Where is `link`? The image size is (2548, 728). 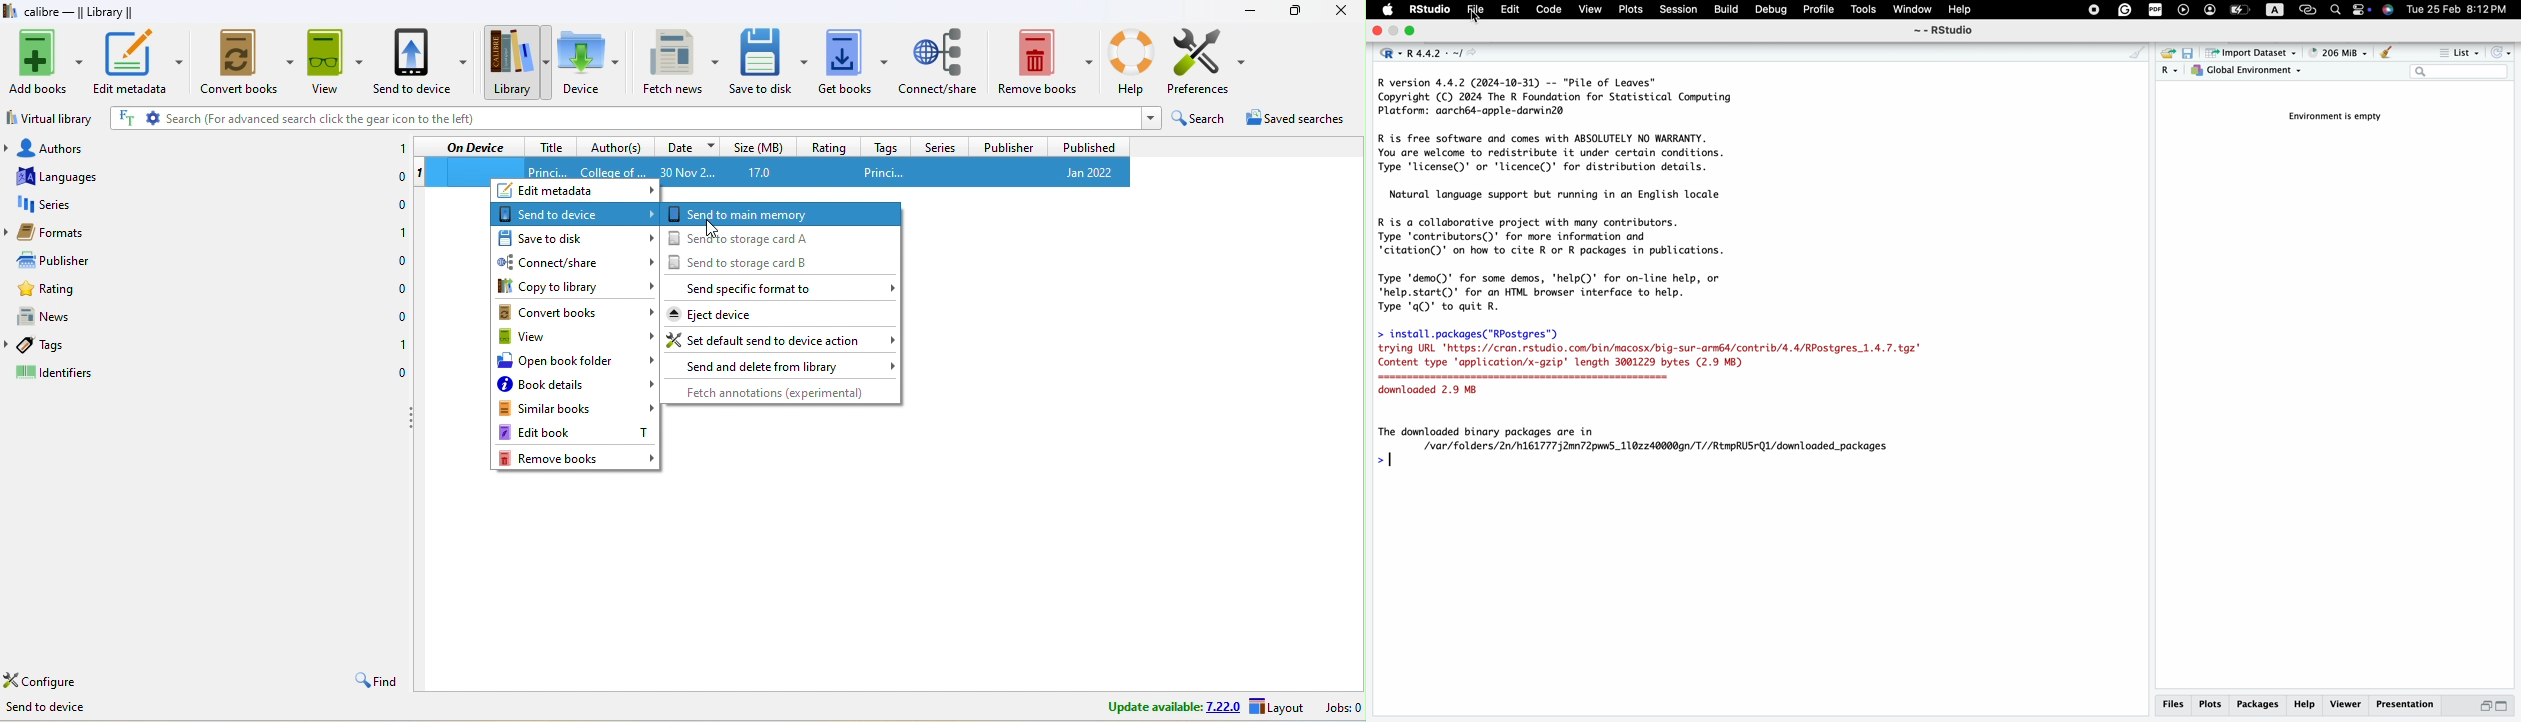 link is located at coordinates (2309, 9).